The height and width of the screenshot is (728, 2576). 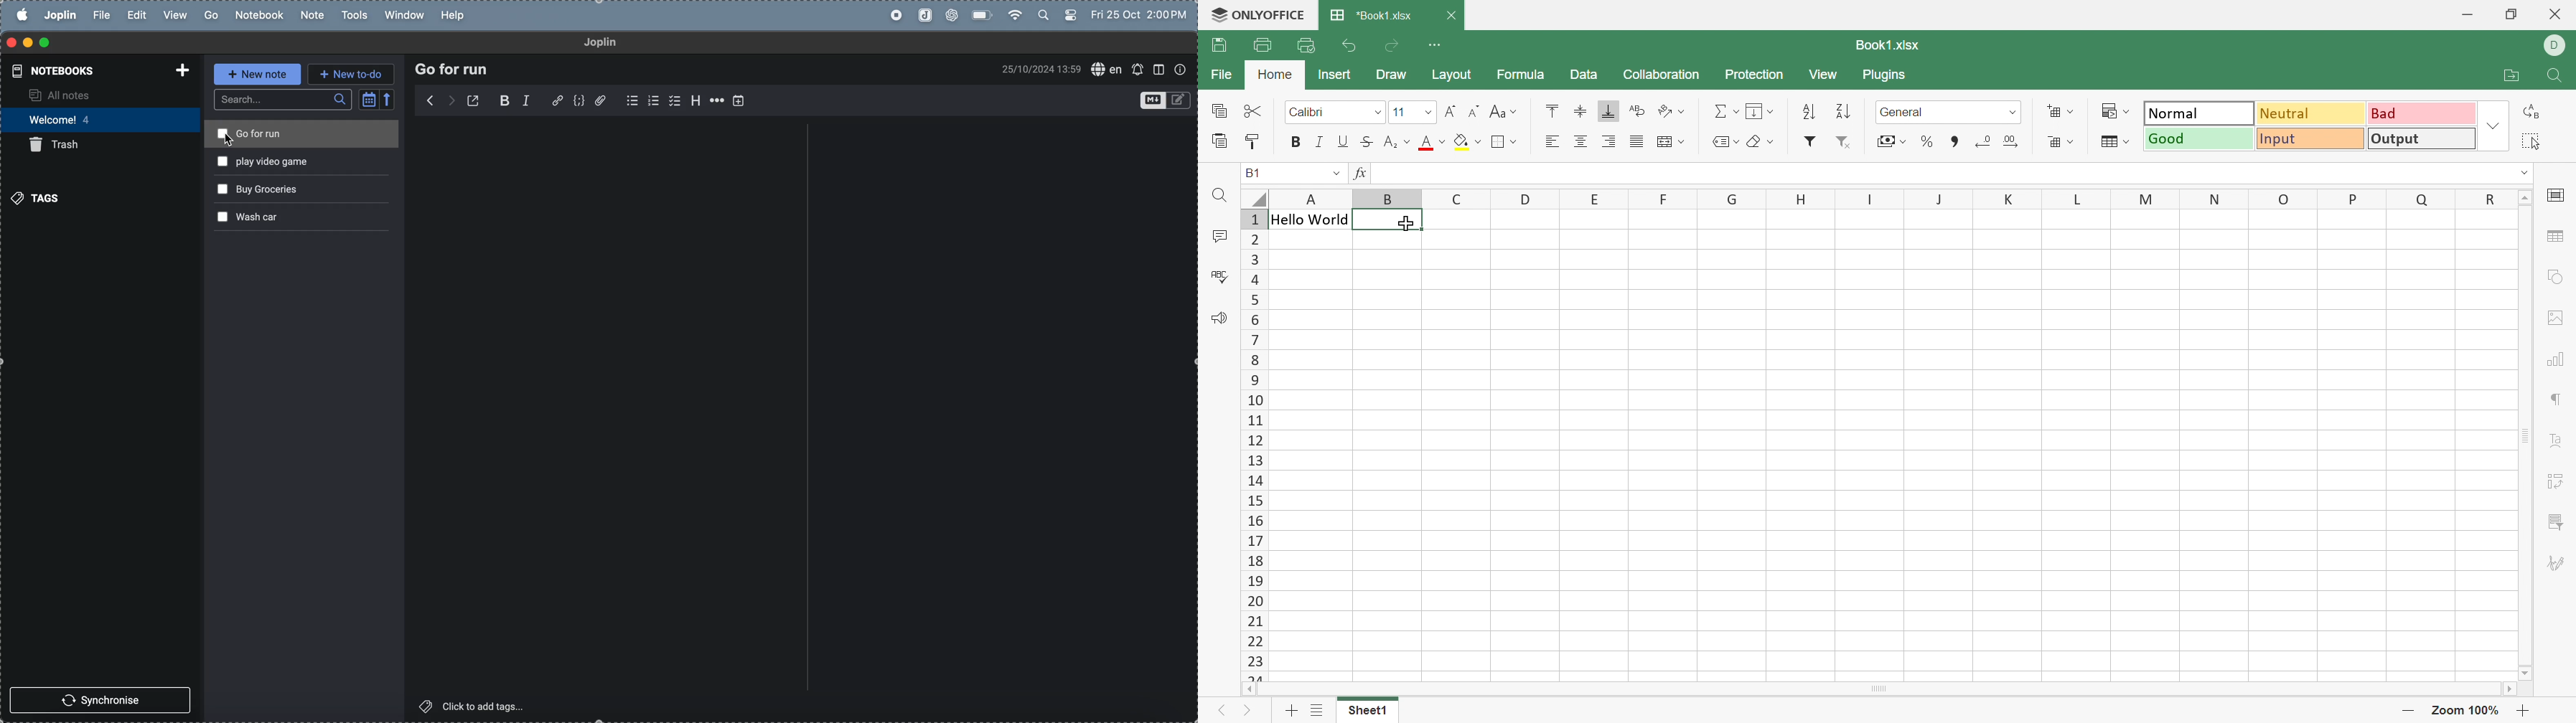 What do you see at coordinates (1984, 142) in the screenshot?
I see `Decrease decimal` at bounding box center [1984, 142].